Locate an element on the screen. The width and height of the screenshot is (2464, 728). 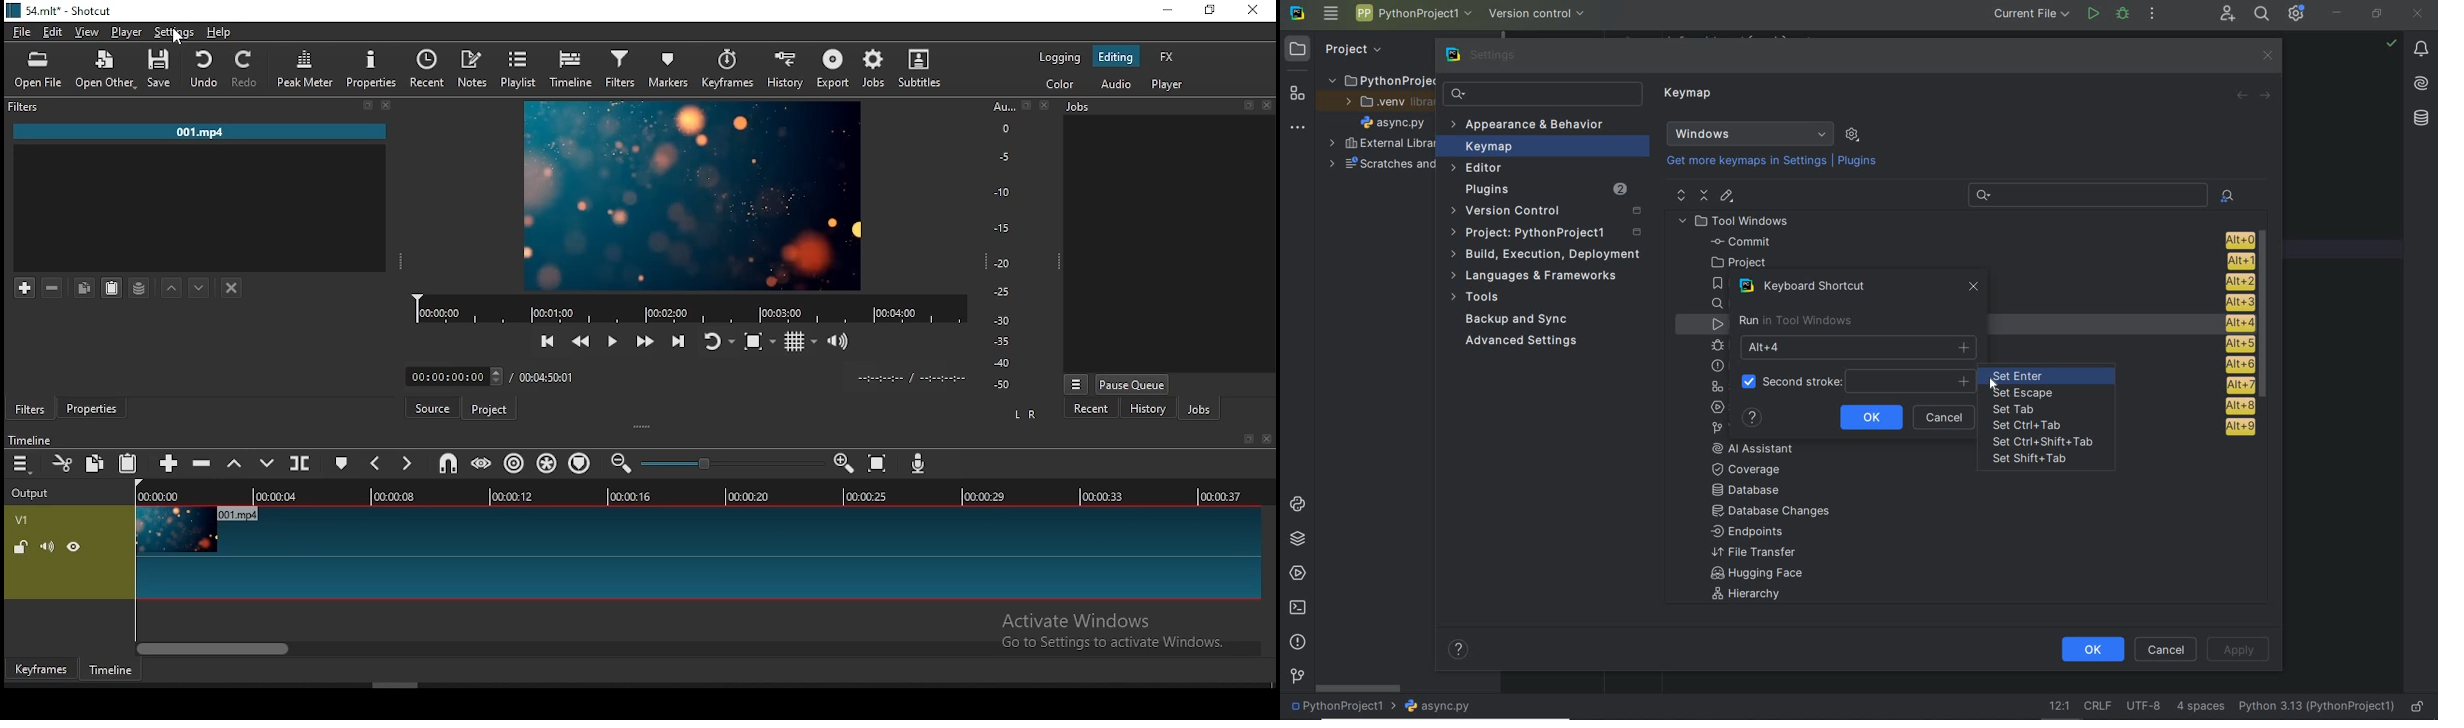
collapse all is located at coordinates (1704, 196).